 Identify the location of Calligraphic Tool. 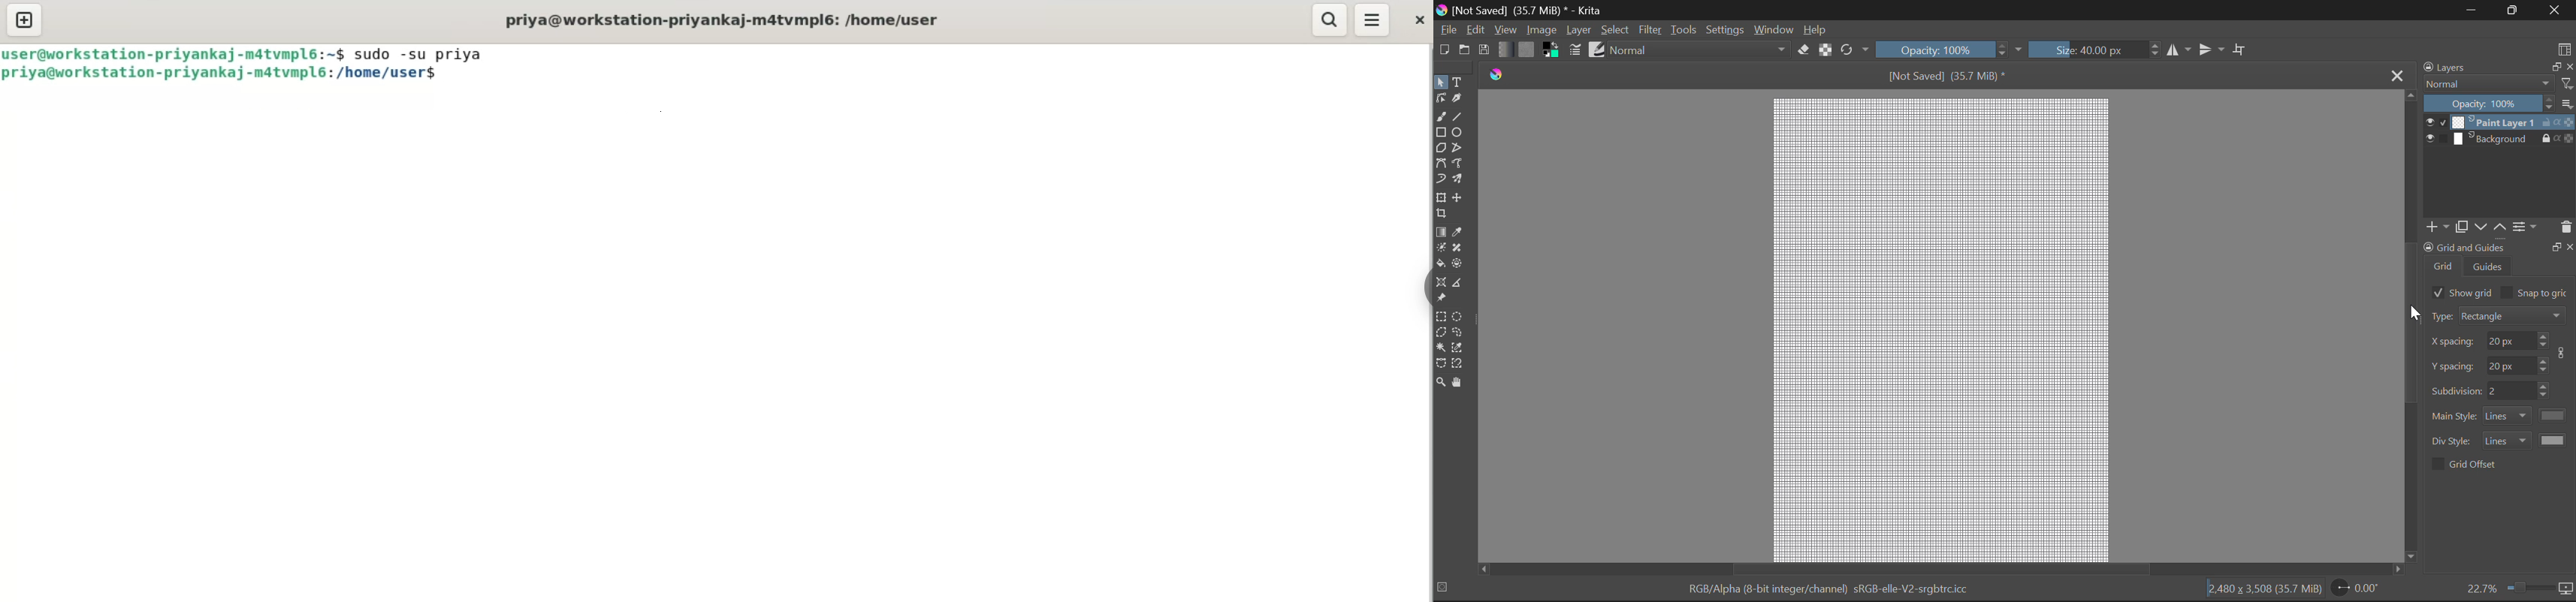
(1459, 101).